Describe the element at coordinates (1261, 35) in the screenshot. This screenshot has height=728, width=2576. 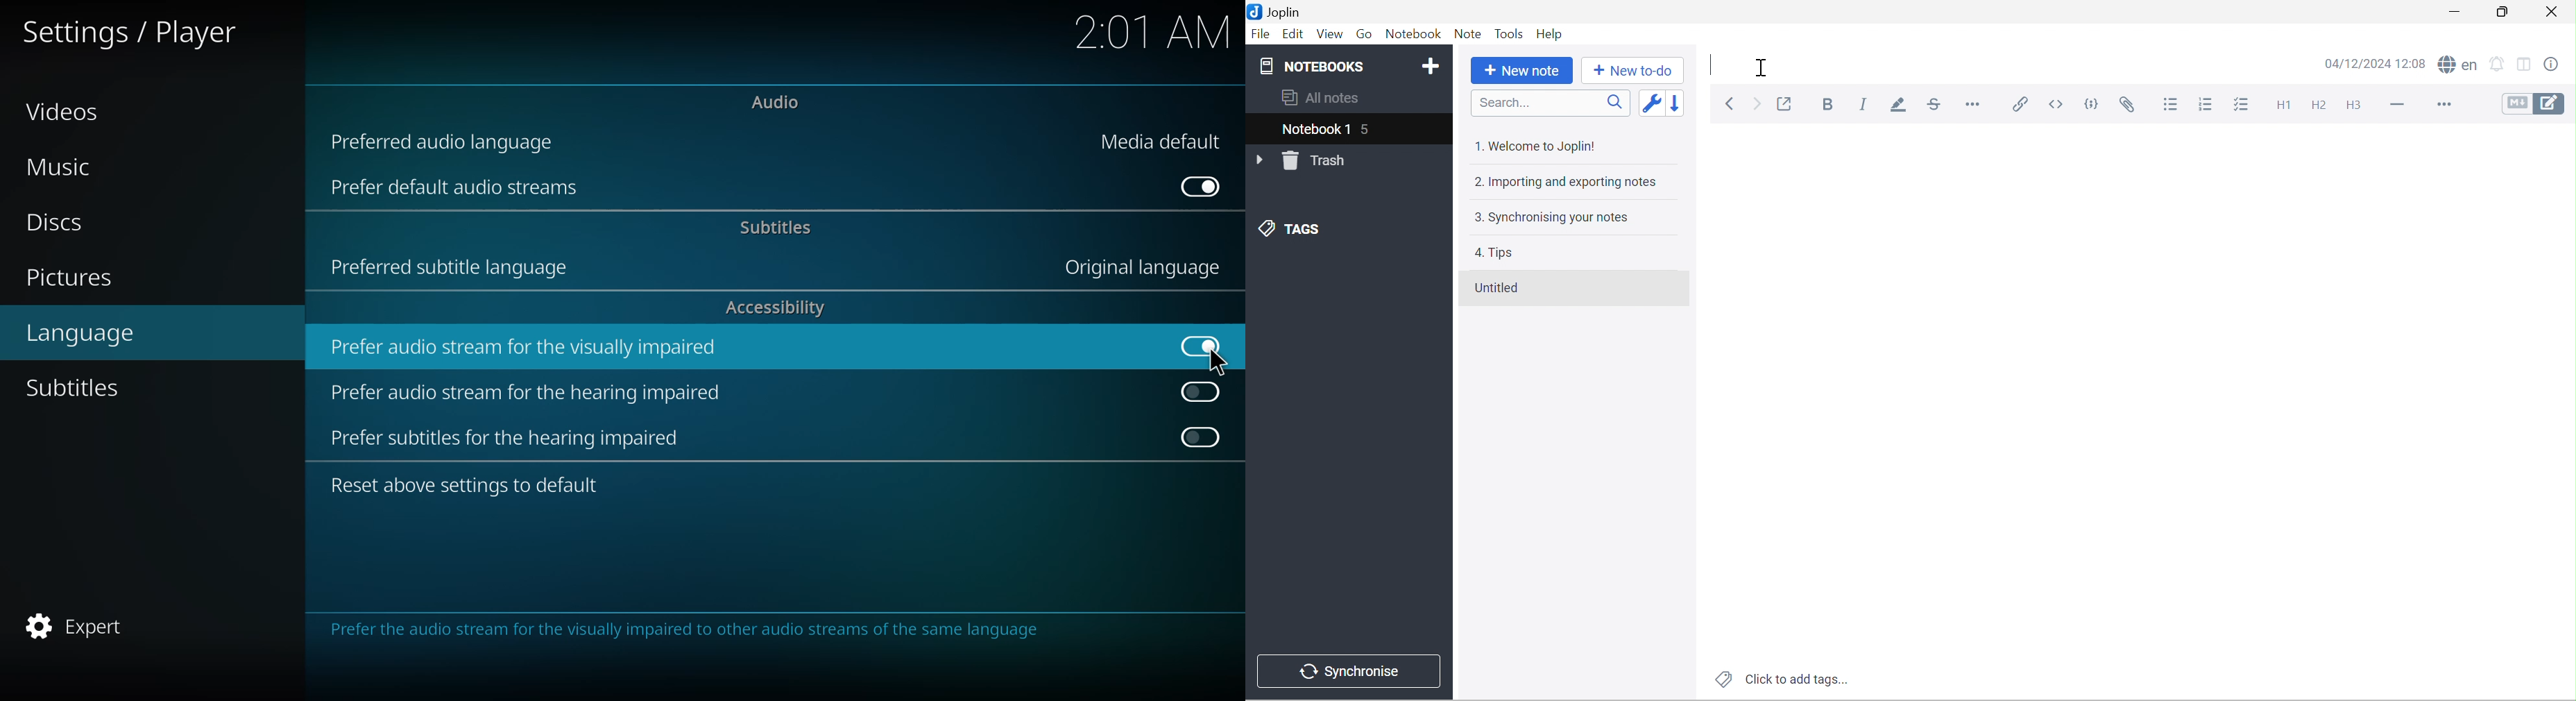
I see `File` at that location.